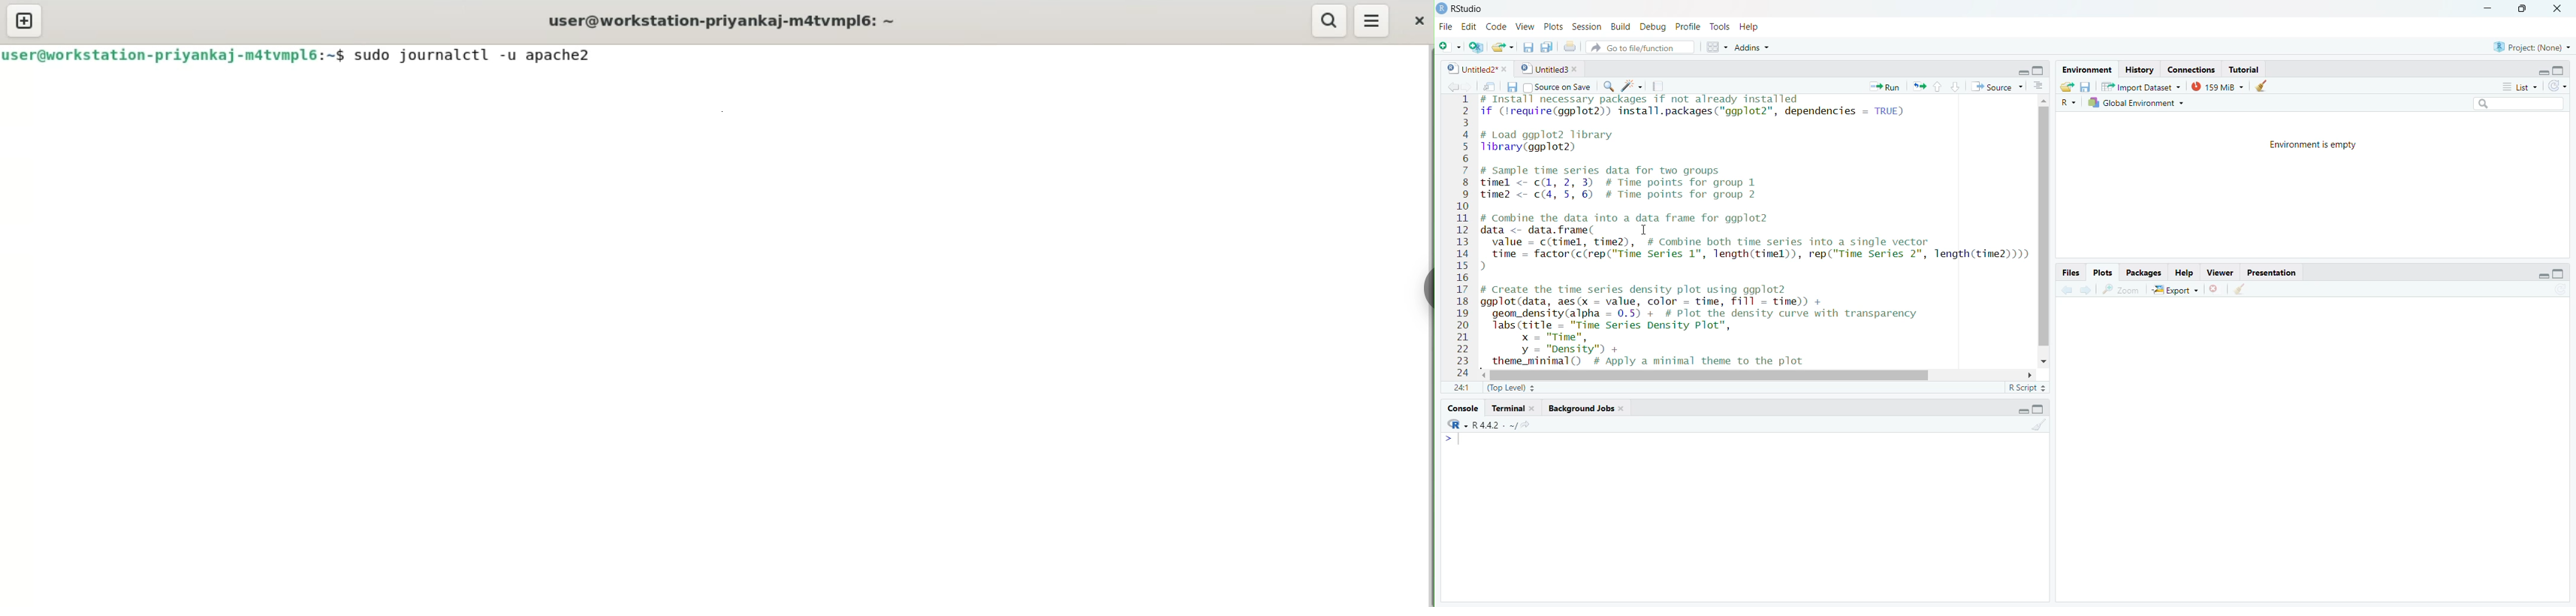 The width and height of the screenshot is (2576, 616). I want to click on Document Outline, so click(2038, 85).